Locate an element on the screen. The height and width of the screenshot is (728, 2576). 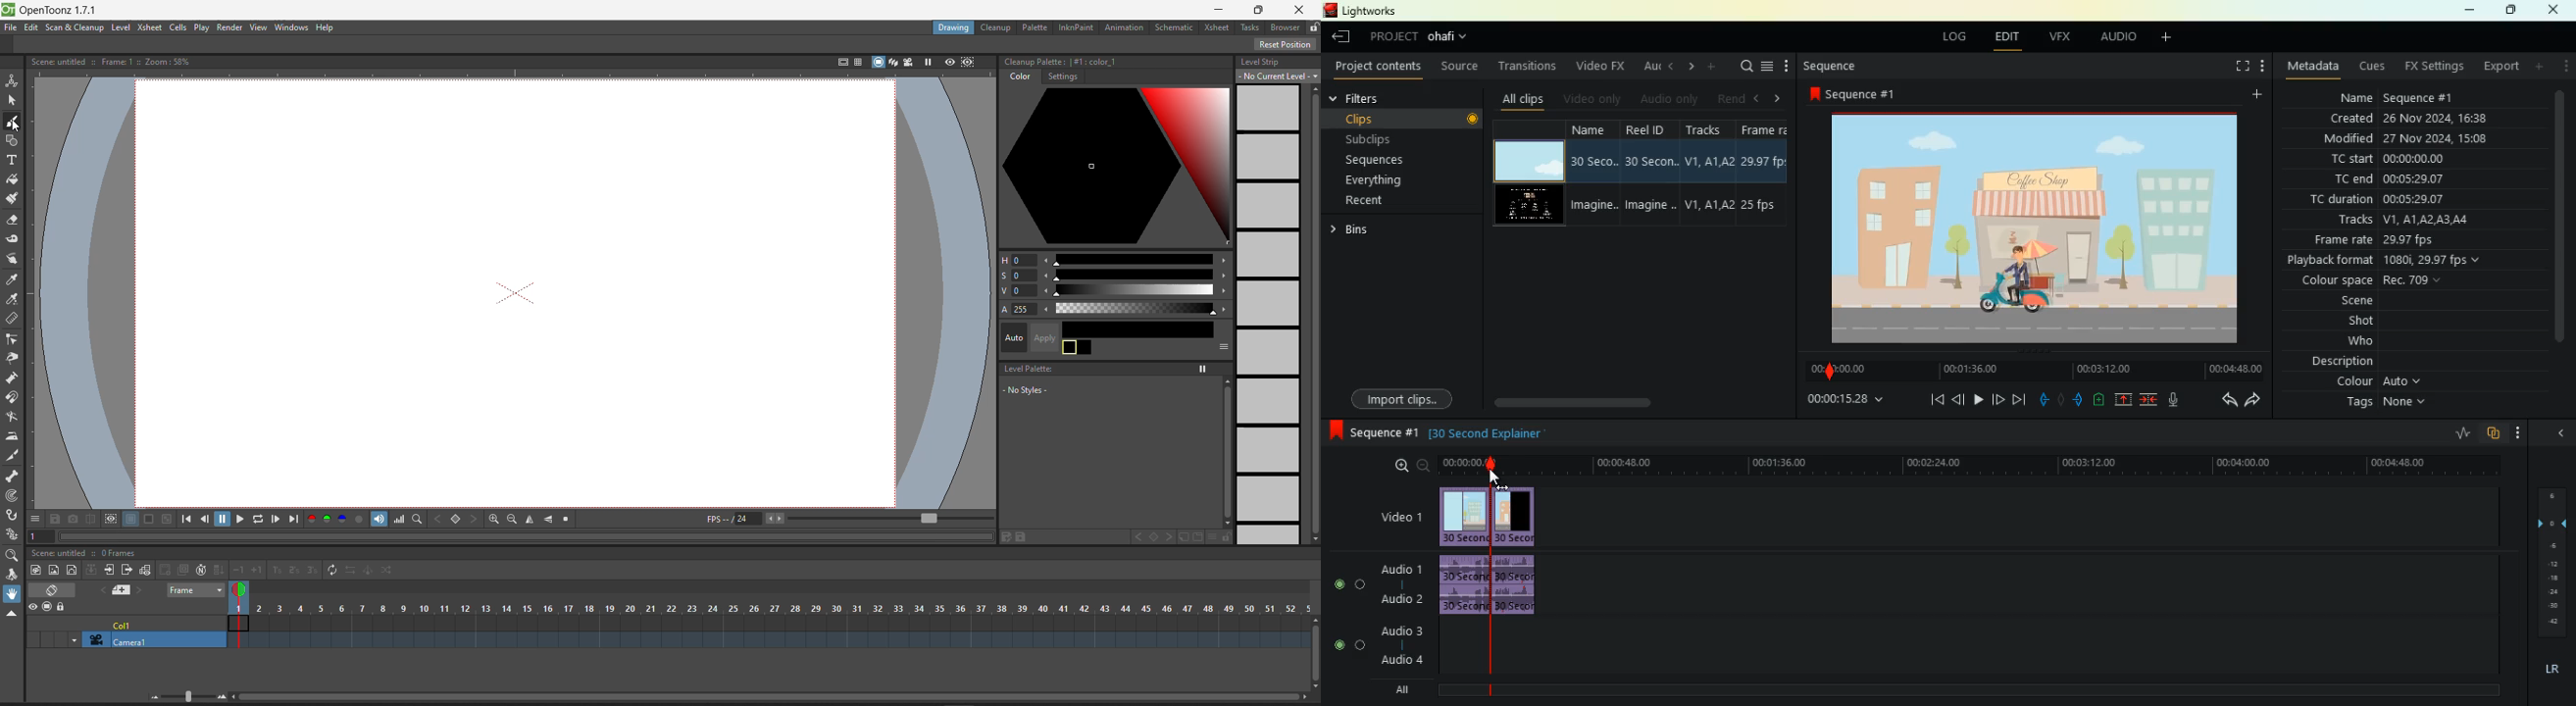
vfx is located at coordinates (2056, 37).